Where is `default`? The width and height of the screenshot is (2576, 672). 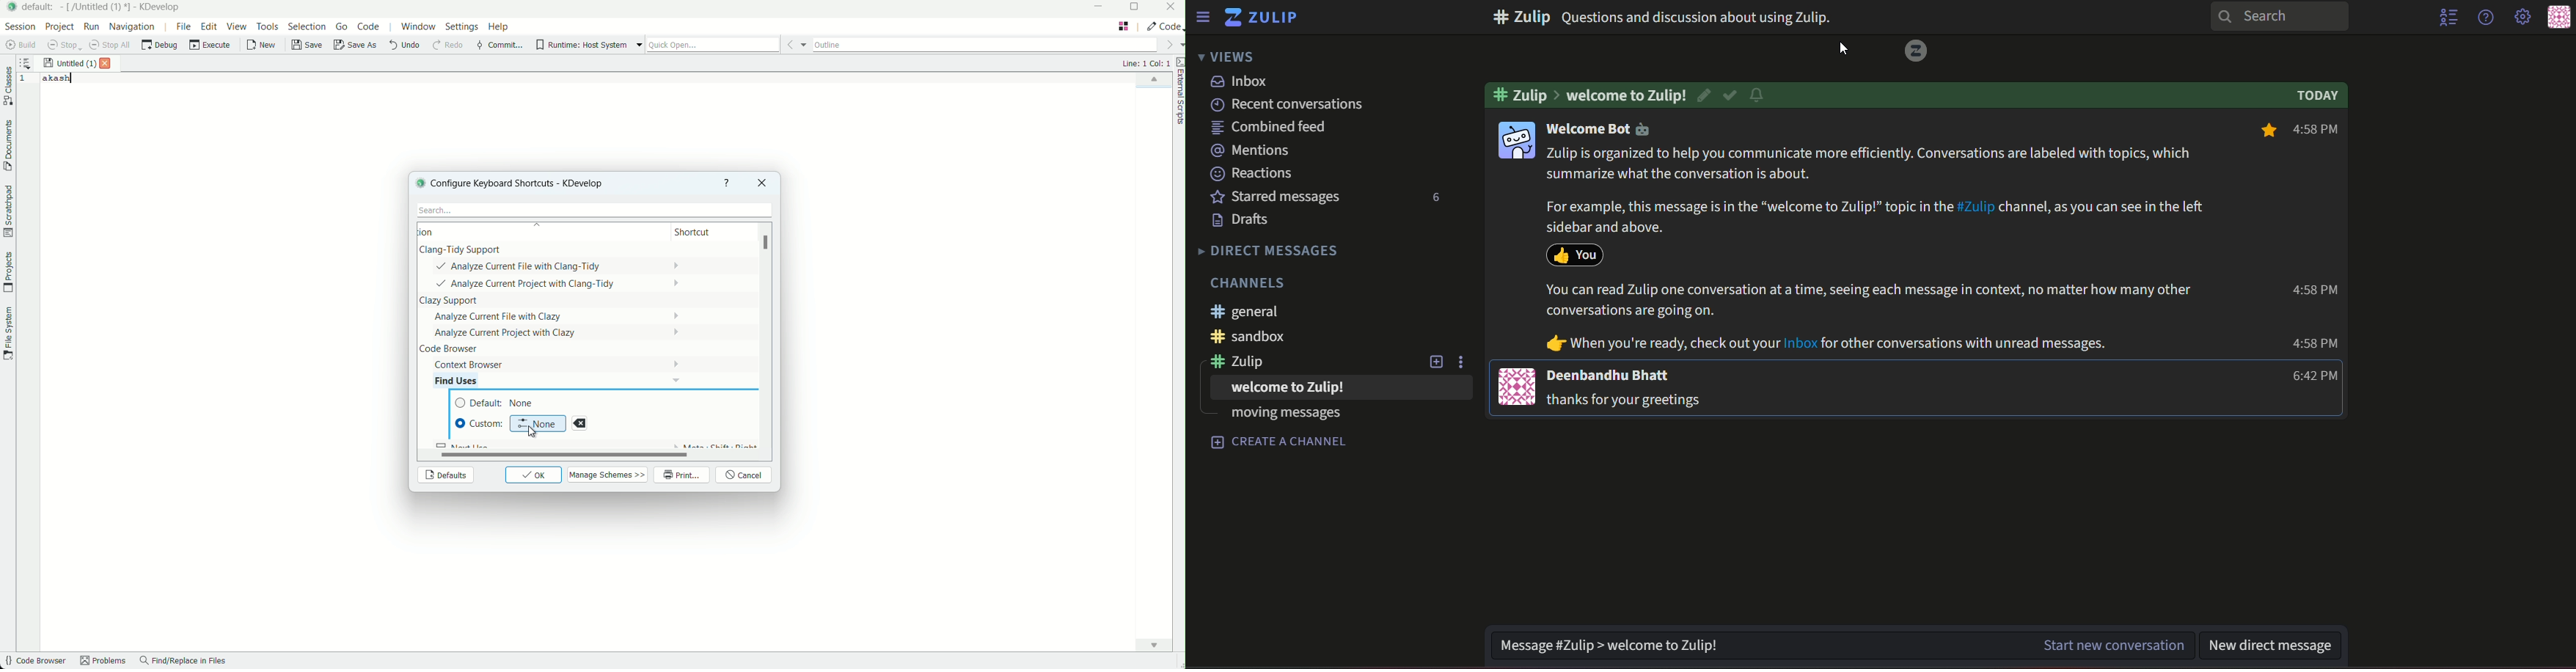
default is located at coordinates (40, 6).